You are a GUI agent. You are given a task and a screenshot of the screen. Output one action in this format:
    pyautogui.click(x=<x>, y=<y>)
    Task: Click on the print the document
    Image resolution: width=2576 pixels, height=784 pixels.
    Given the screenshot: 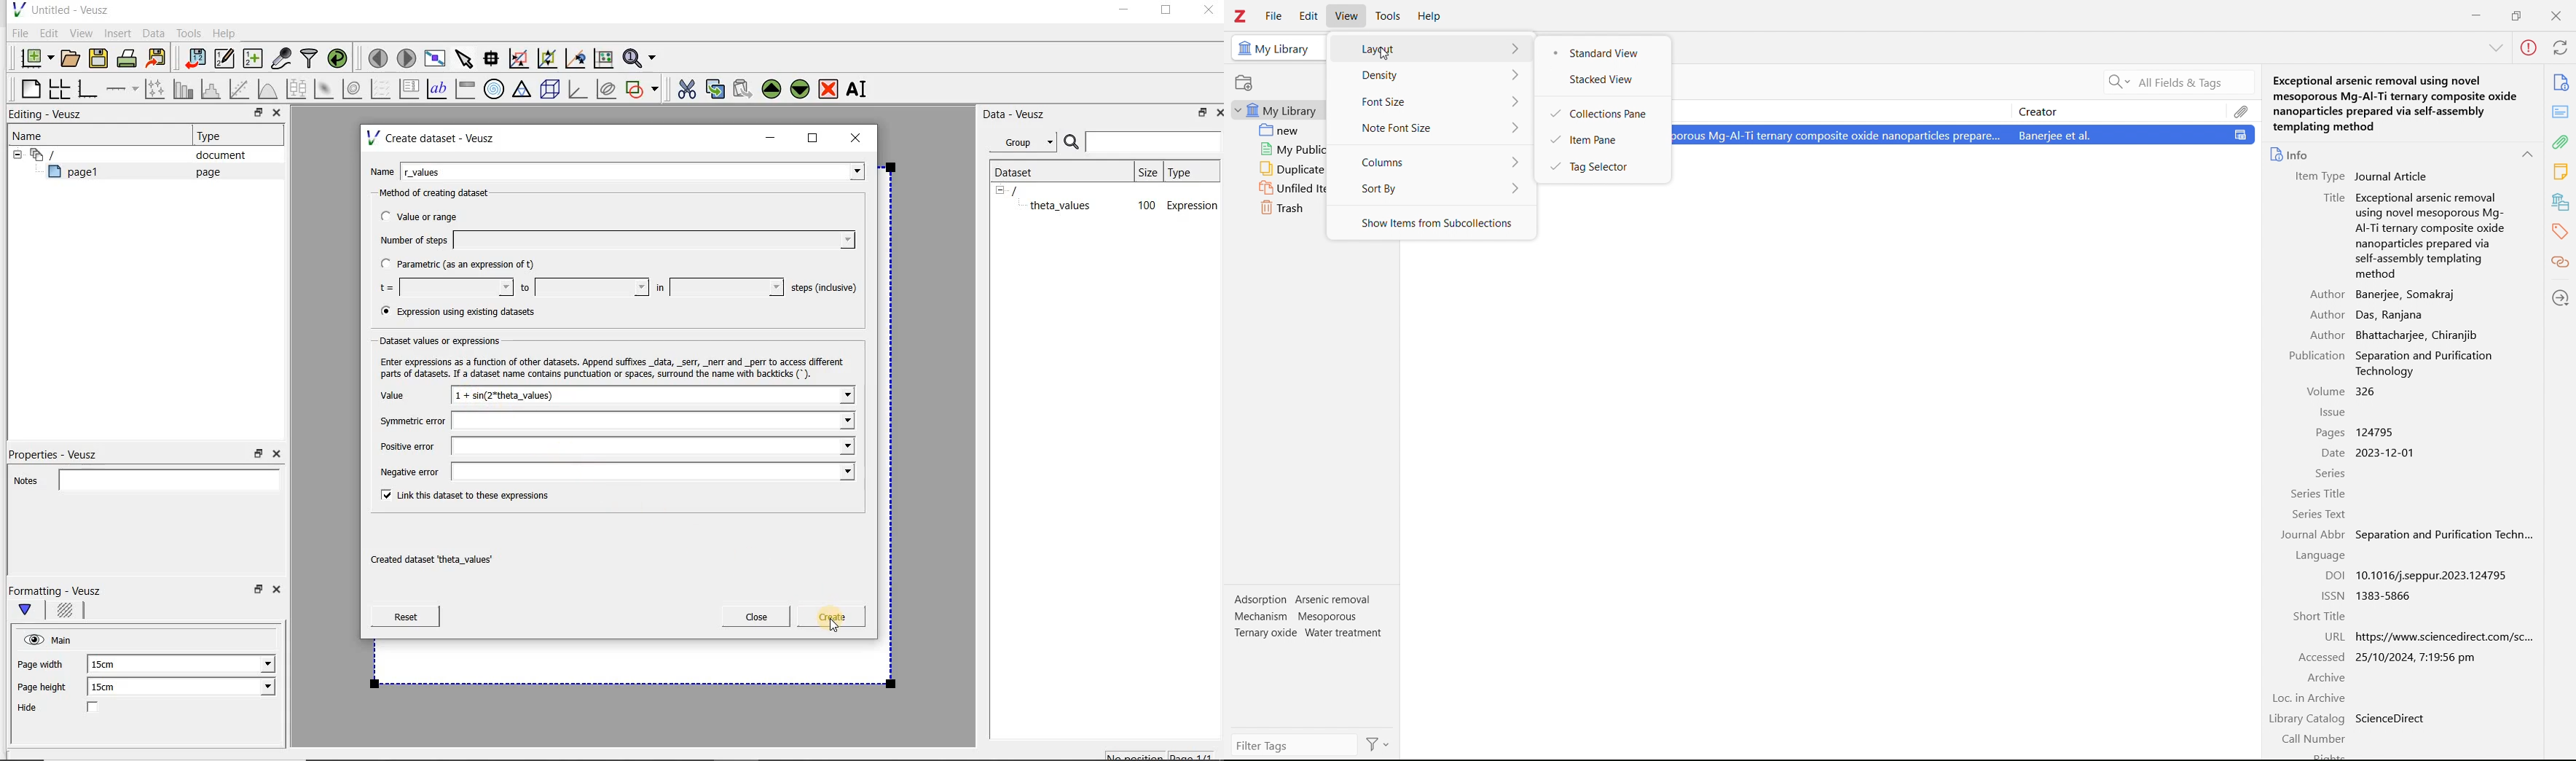 What is the action you would take?
    pyautogui.click(x=130, y=58)
    